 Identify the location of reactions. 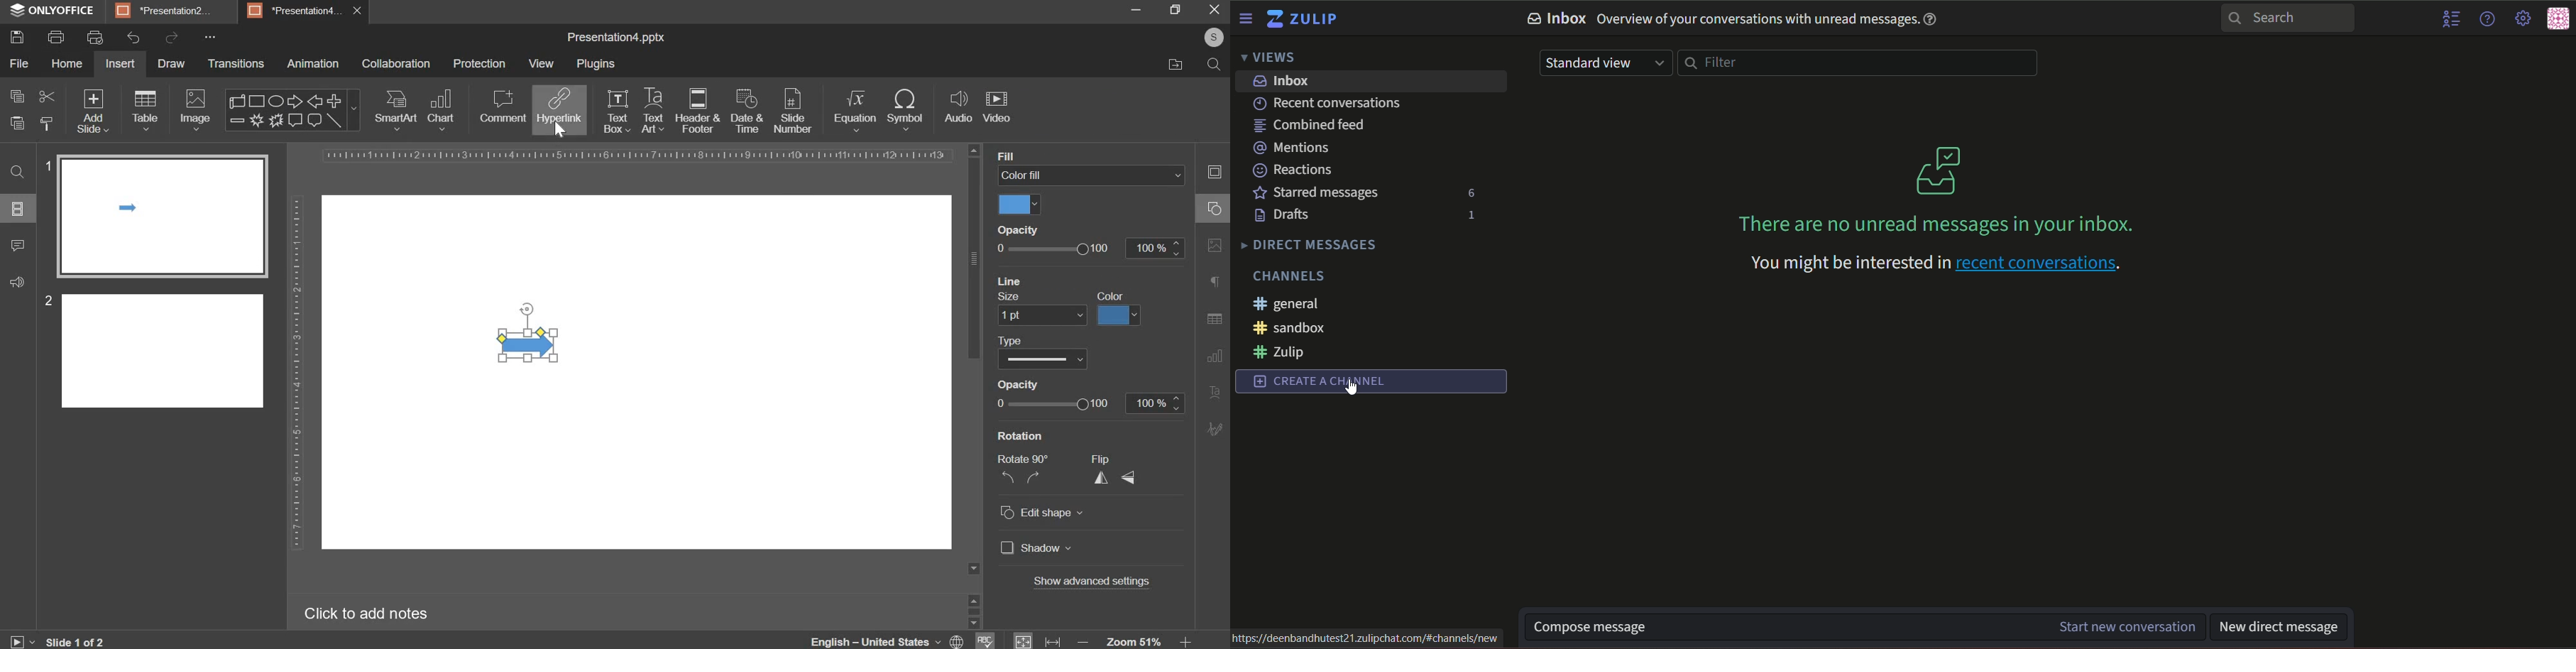
(1295, 170).